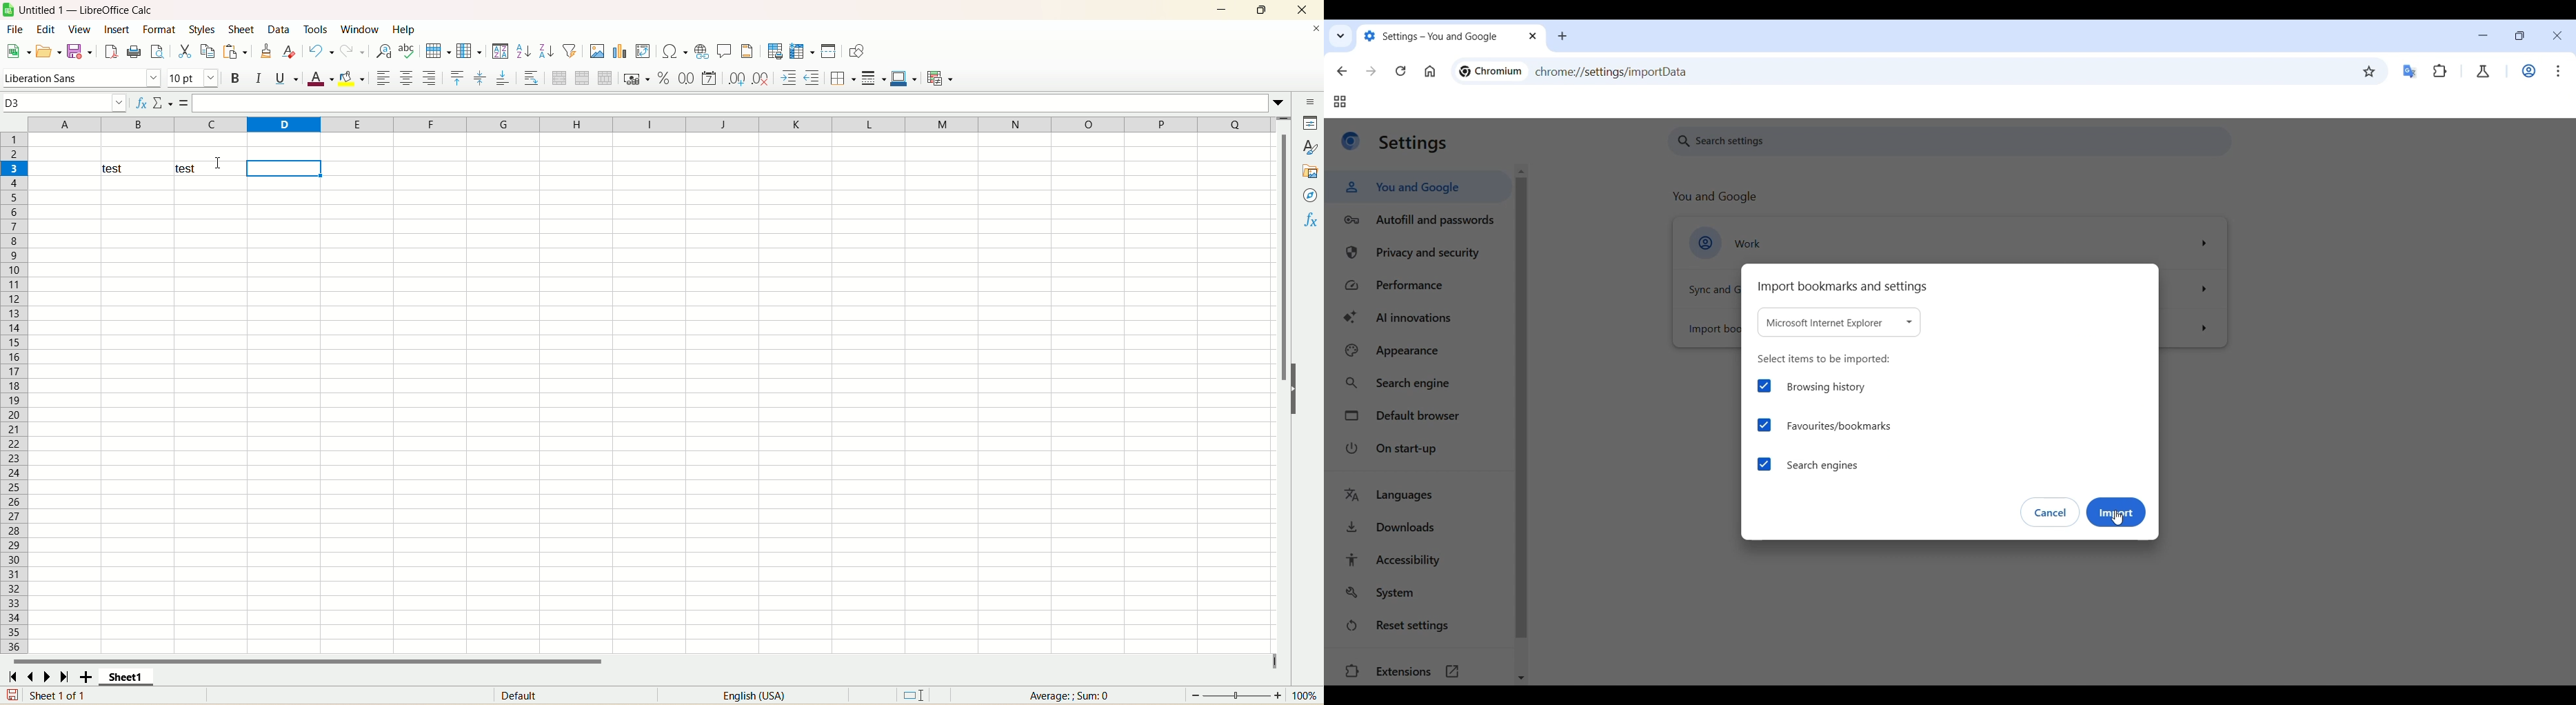 This screenshot has height=728, width=2576. Describe the element at coordinates (1342, 71) in the screenshot. I see `Go back` at that location.